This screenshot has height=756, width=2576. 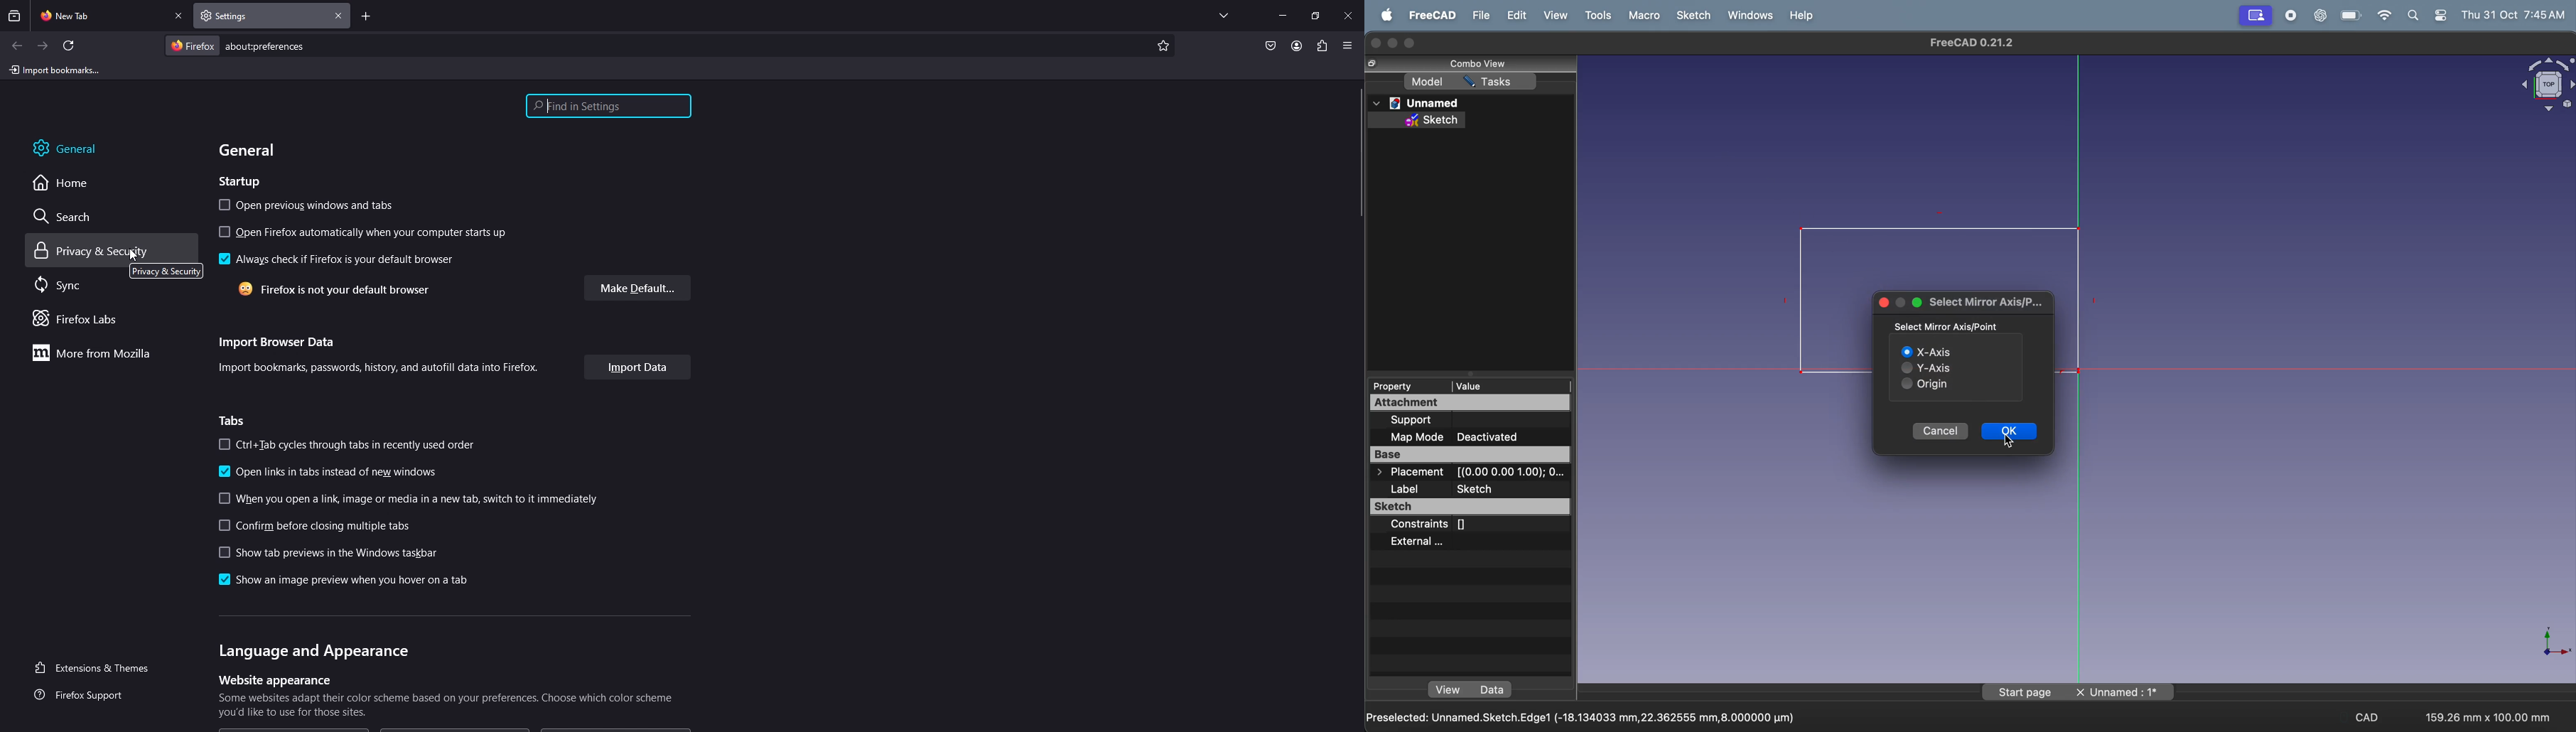 What do you see at coordinates (74, 284) in the screenshot?
I see `sync` at bounding box center [74, 284].